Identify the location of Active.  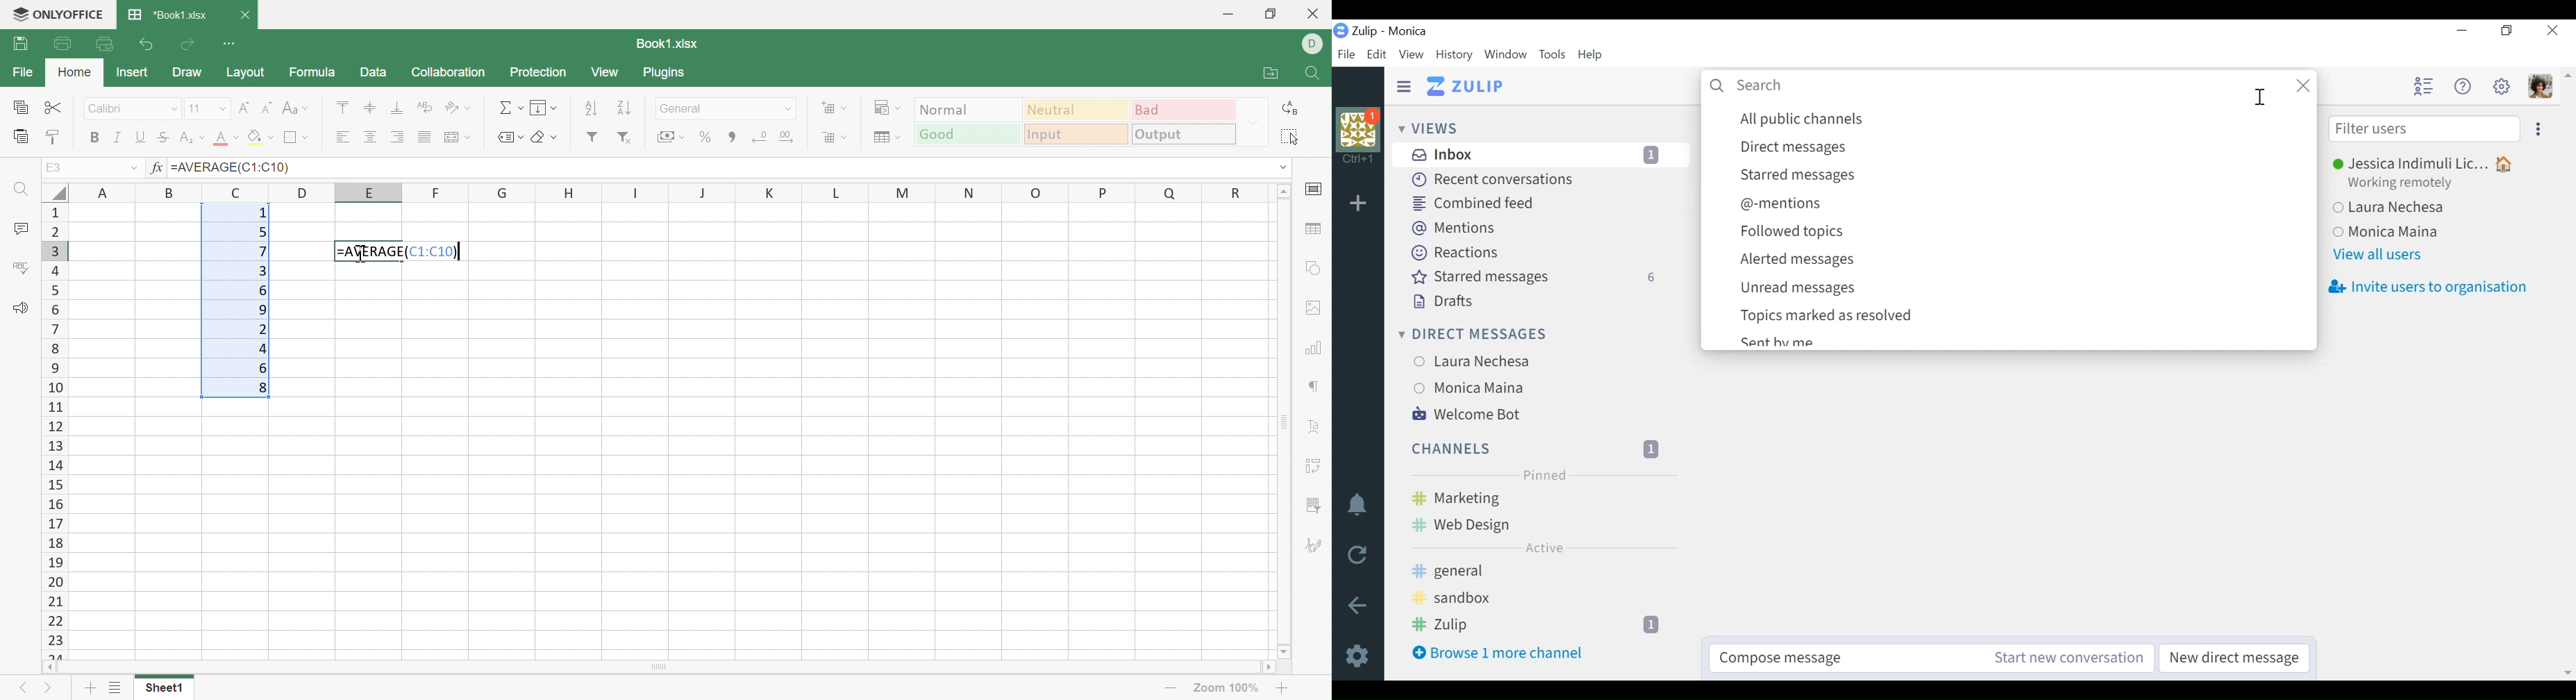
(1547, 550).